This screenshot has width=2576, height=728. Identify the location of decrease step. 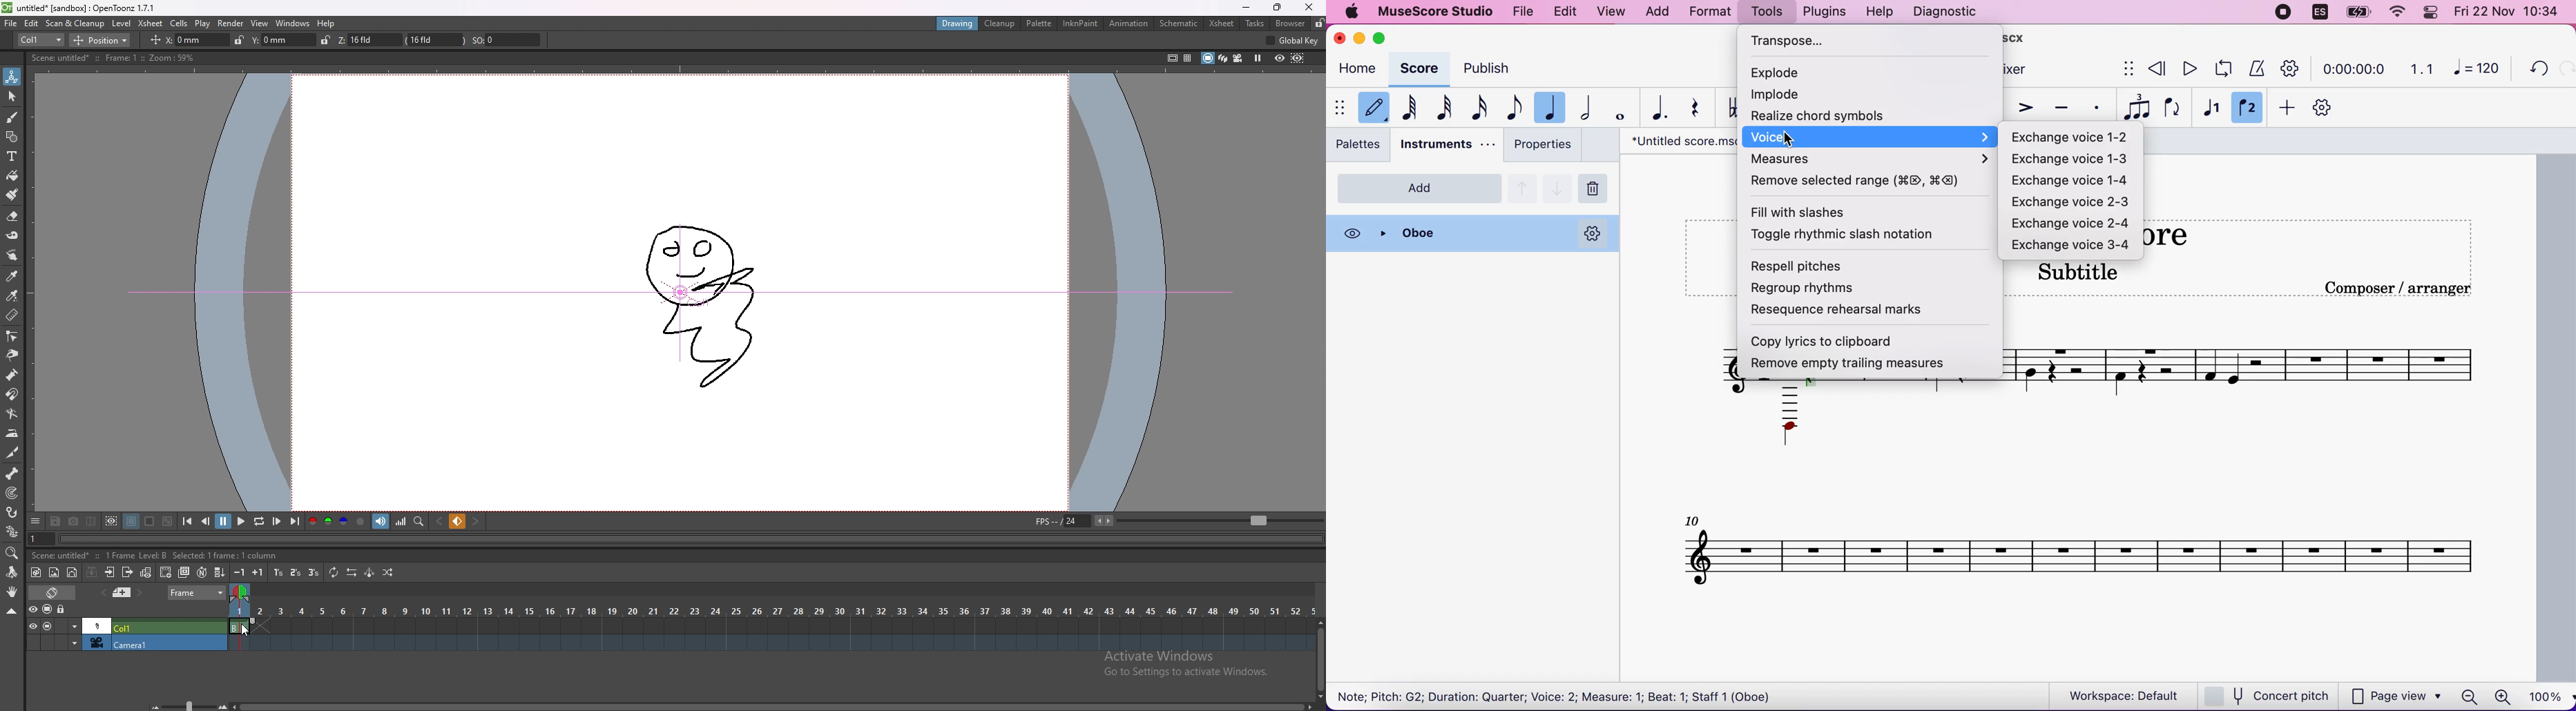
(240, 573).